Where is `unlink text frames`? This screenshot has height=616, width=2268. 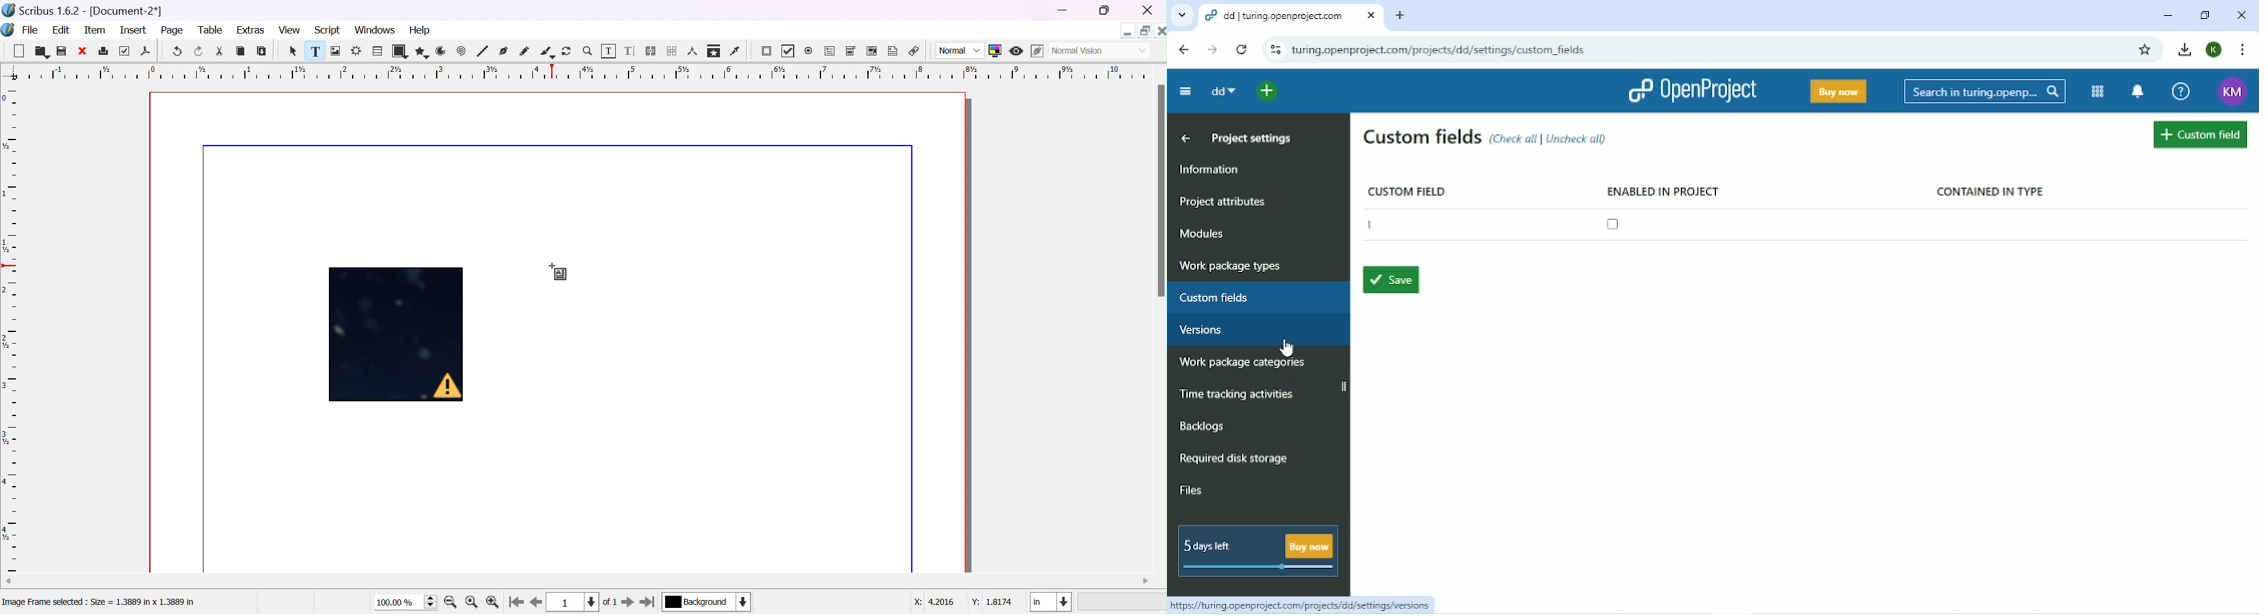
unlink text frames is located at coordinates (672, 51).